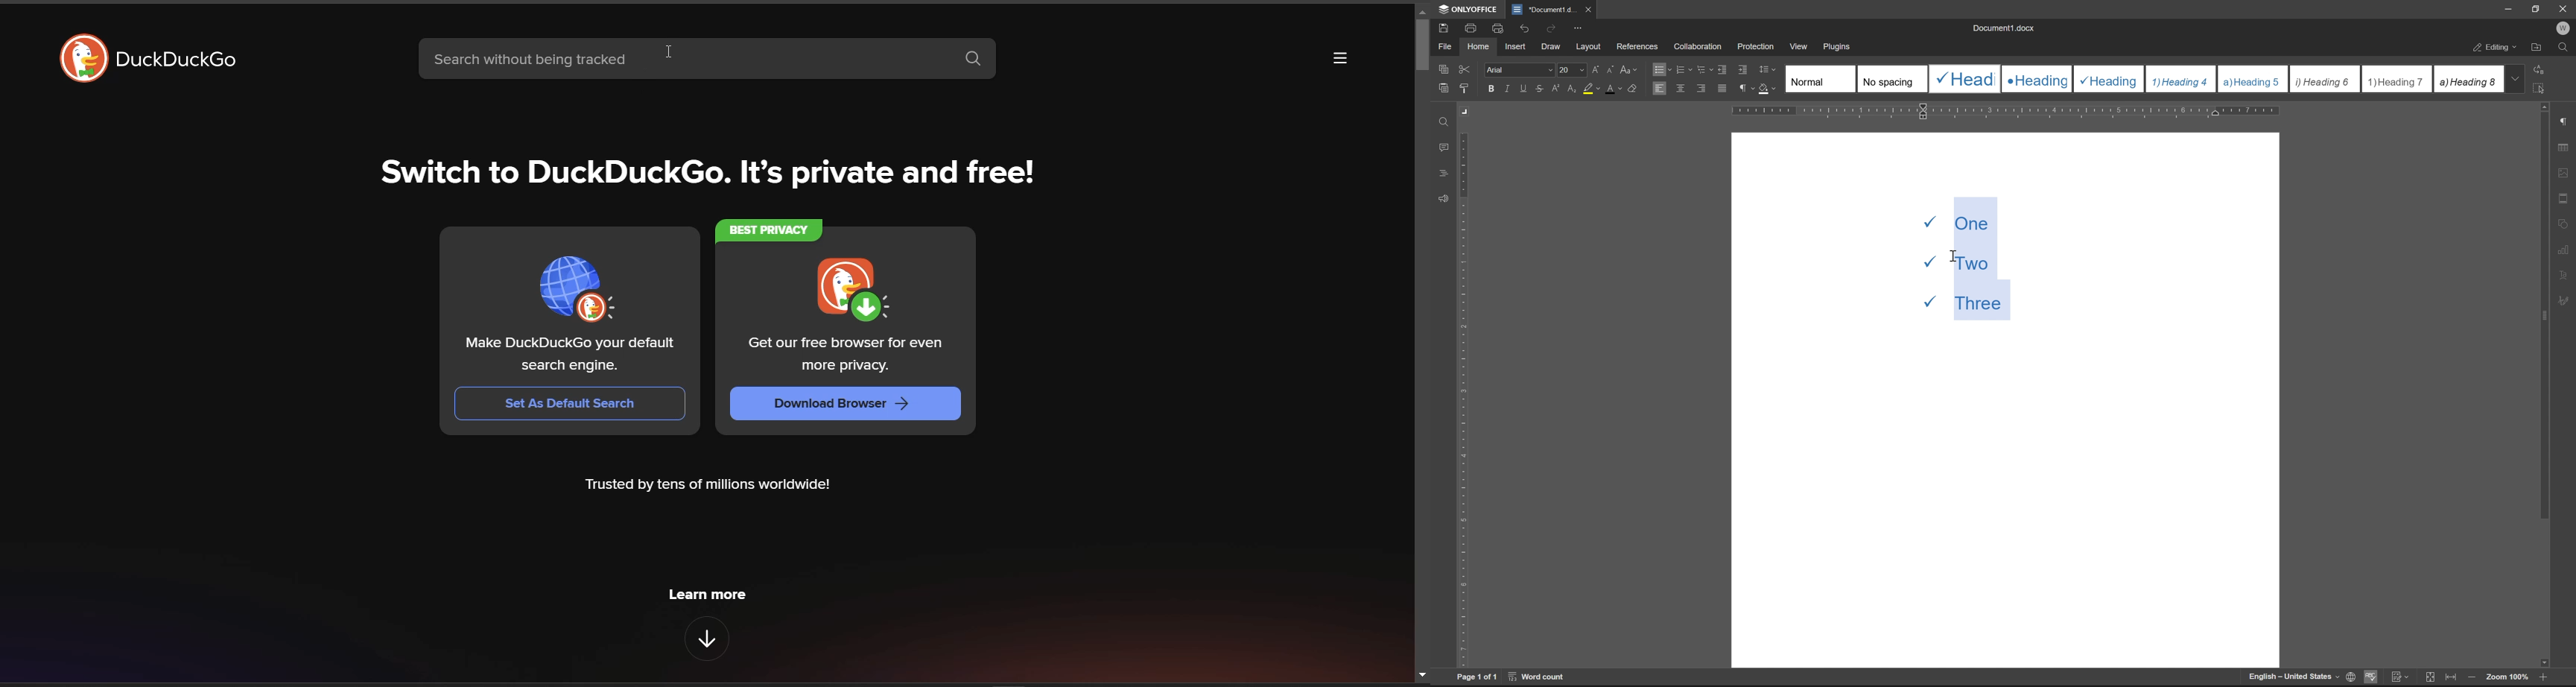 The width and height of the screenshot is (2576, 700). What do you see at coordinates (1464, 399) in the screenshot?
I see `ruler` at bounding box center [1464, 399].